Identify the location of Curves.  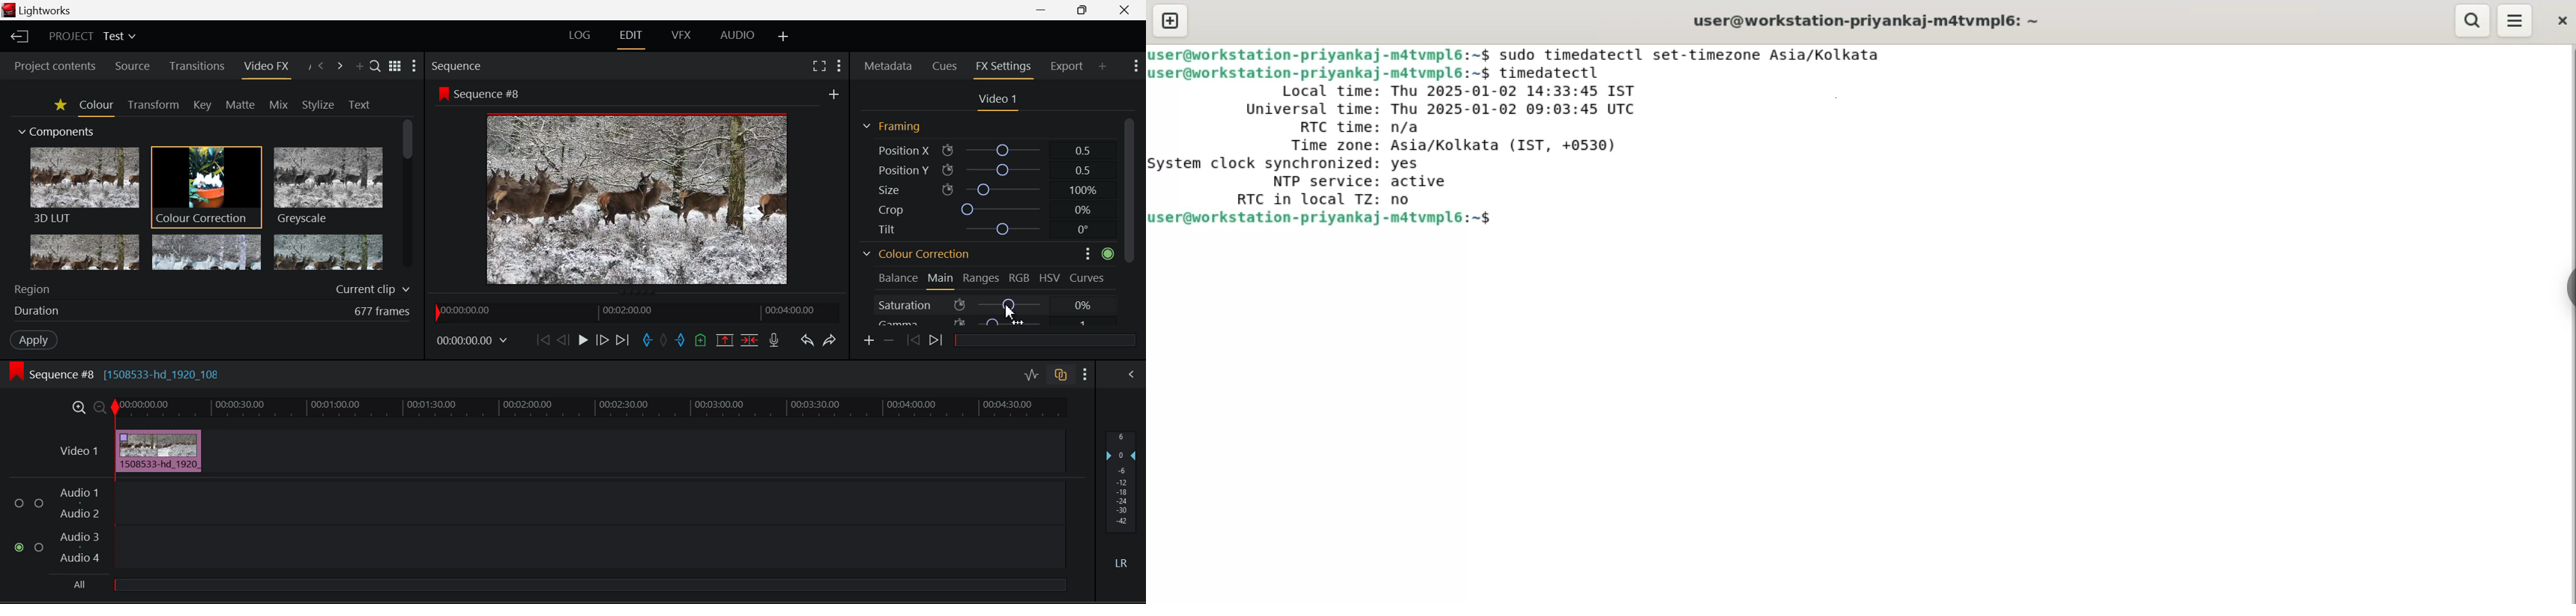
(1088, 276).